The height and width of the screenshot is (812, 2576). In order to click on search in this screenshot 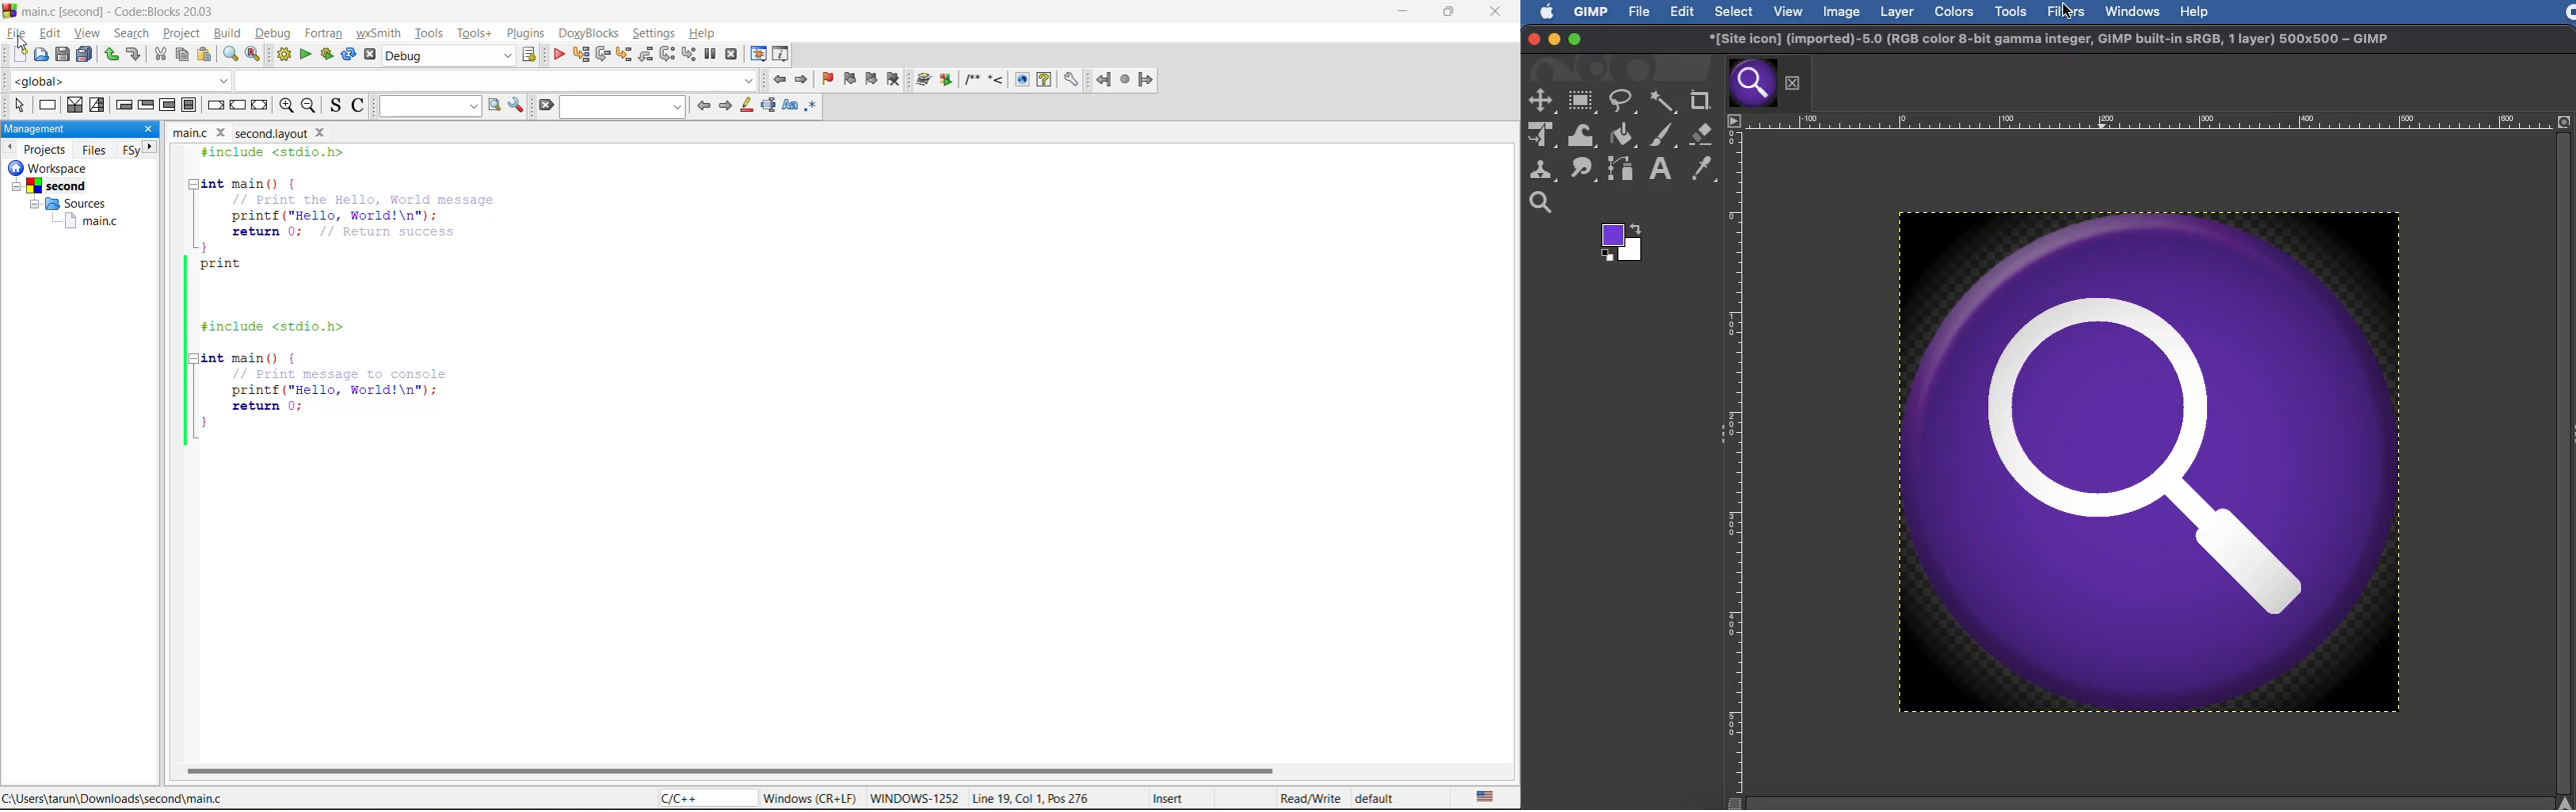, I will do `click(127, 32)`.